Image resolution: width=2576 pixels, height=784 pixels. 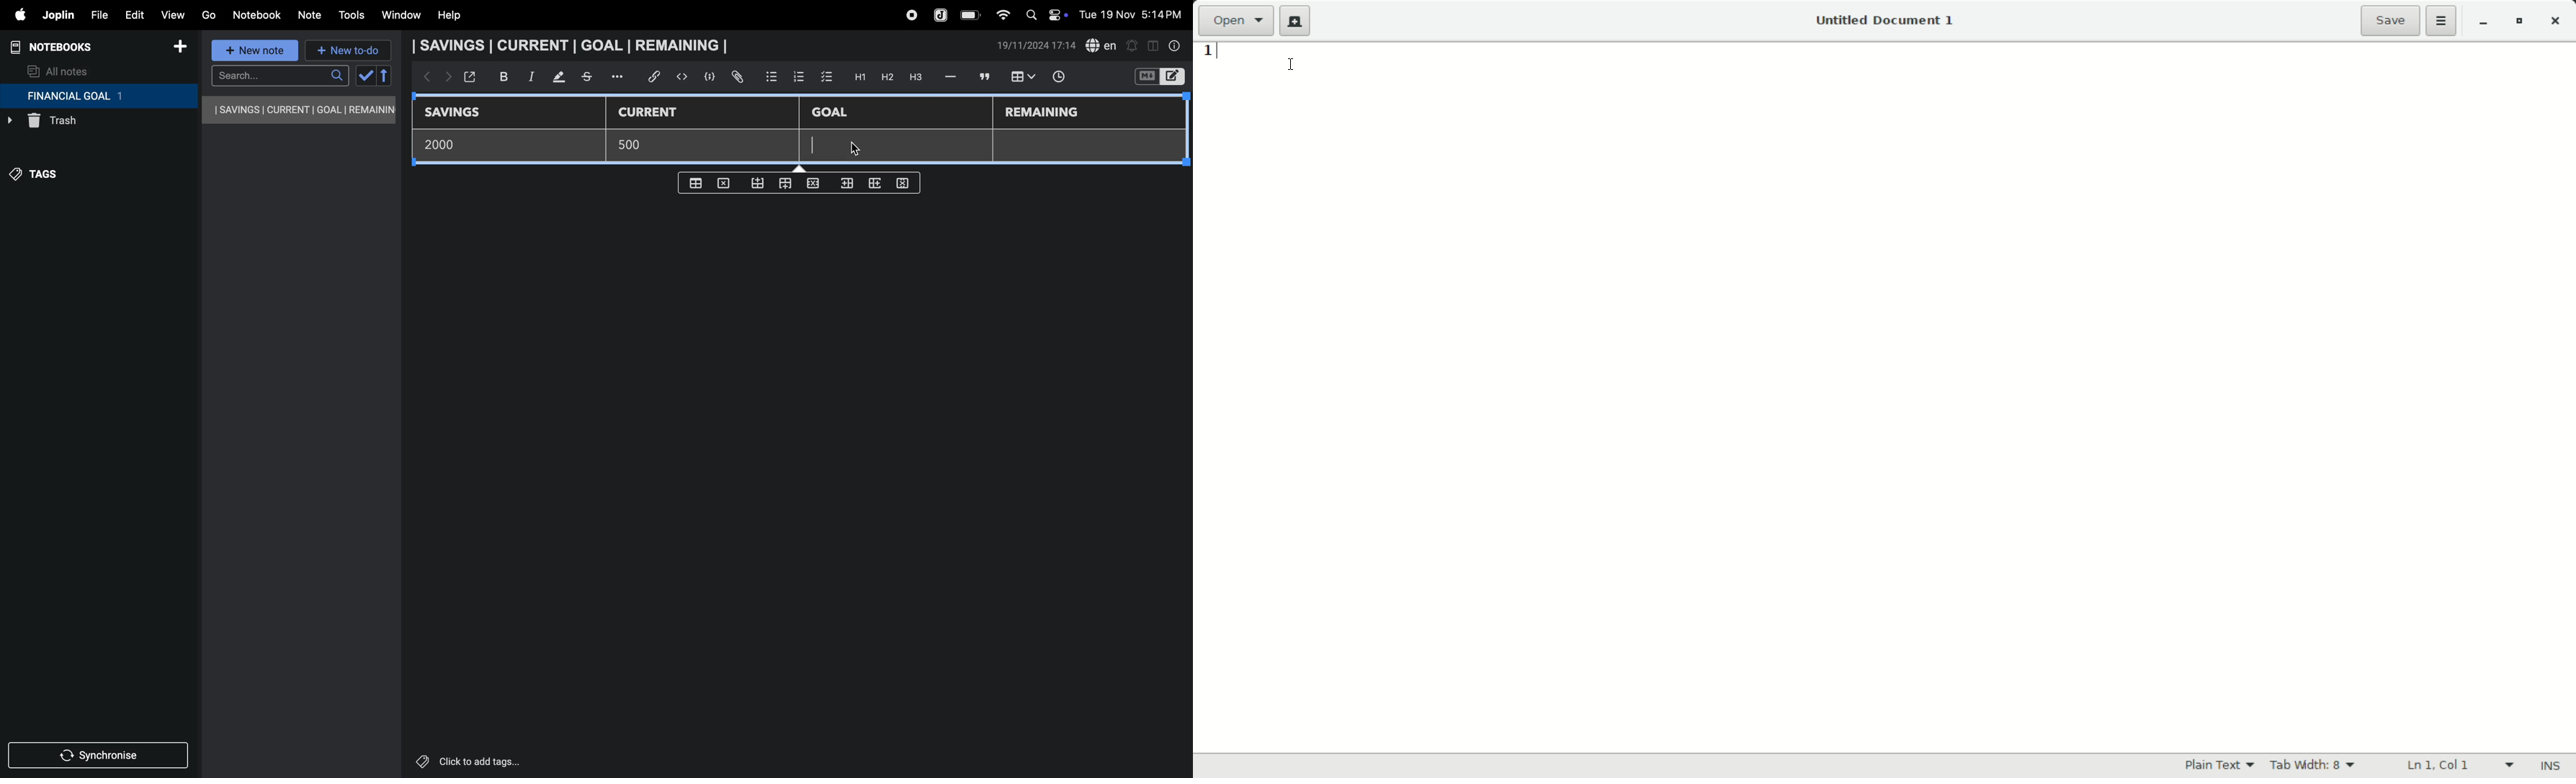 I want to click on note, so click(x=311, y=15).